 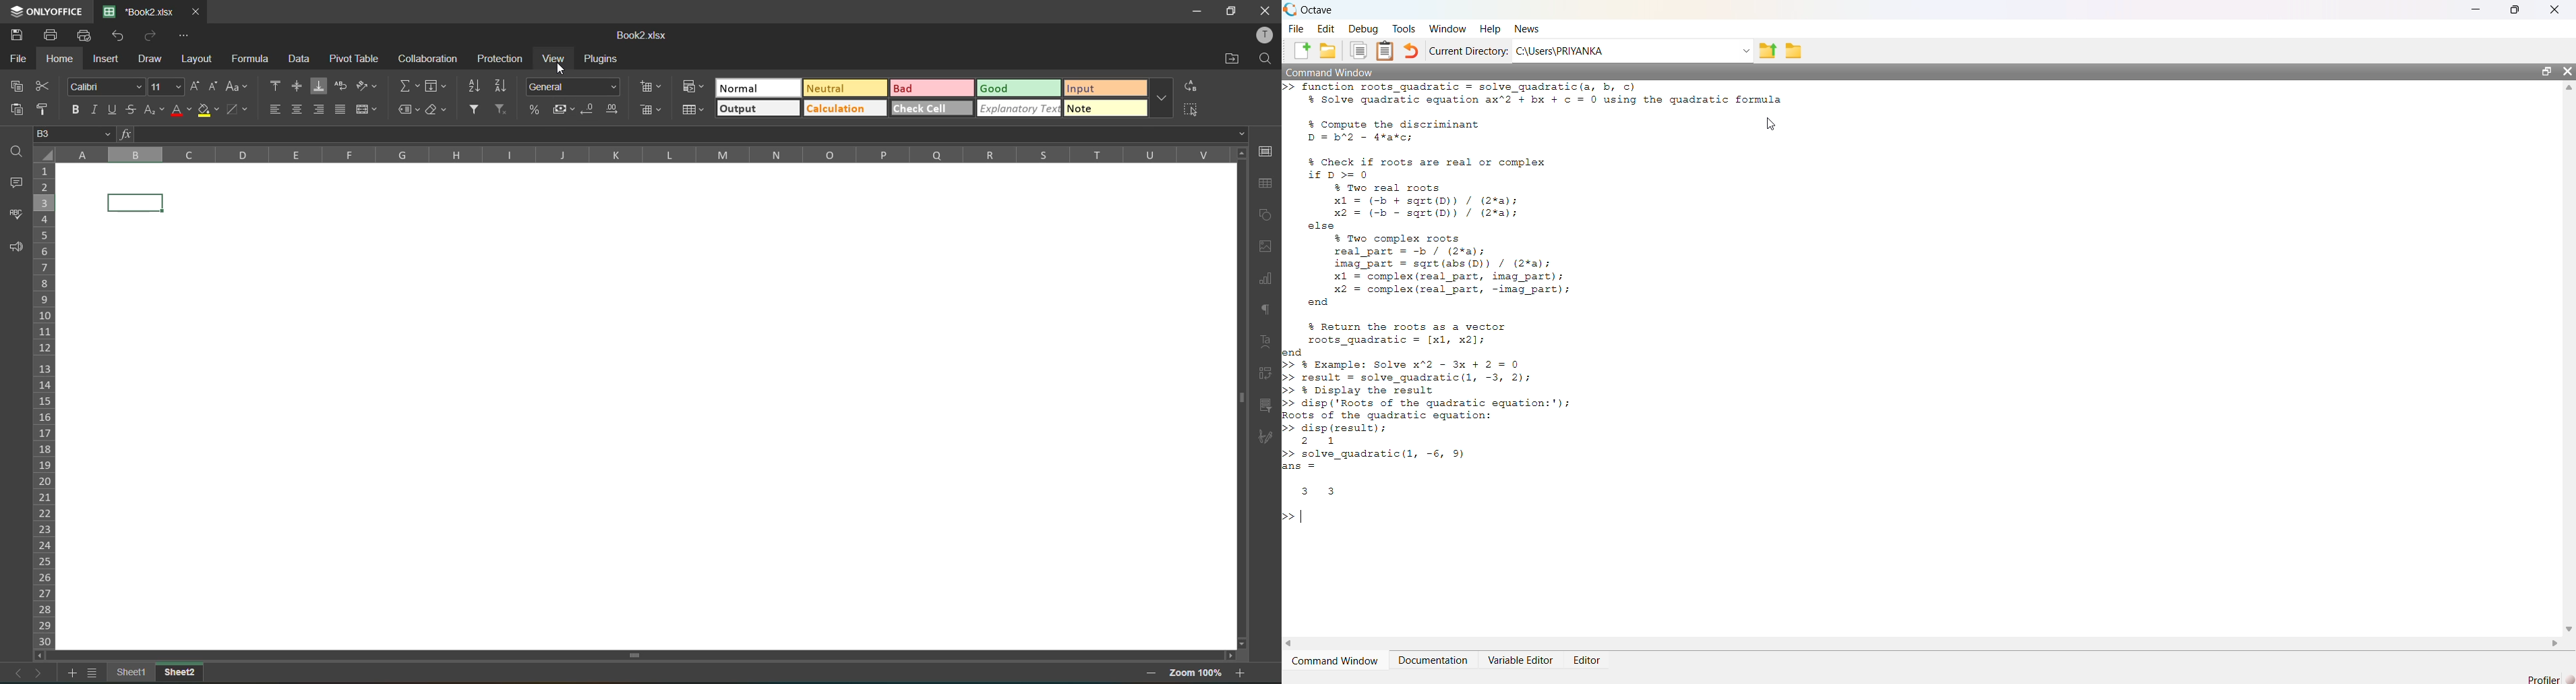 I want to click on conditional formatting, so click(x=692, y=86).